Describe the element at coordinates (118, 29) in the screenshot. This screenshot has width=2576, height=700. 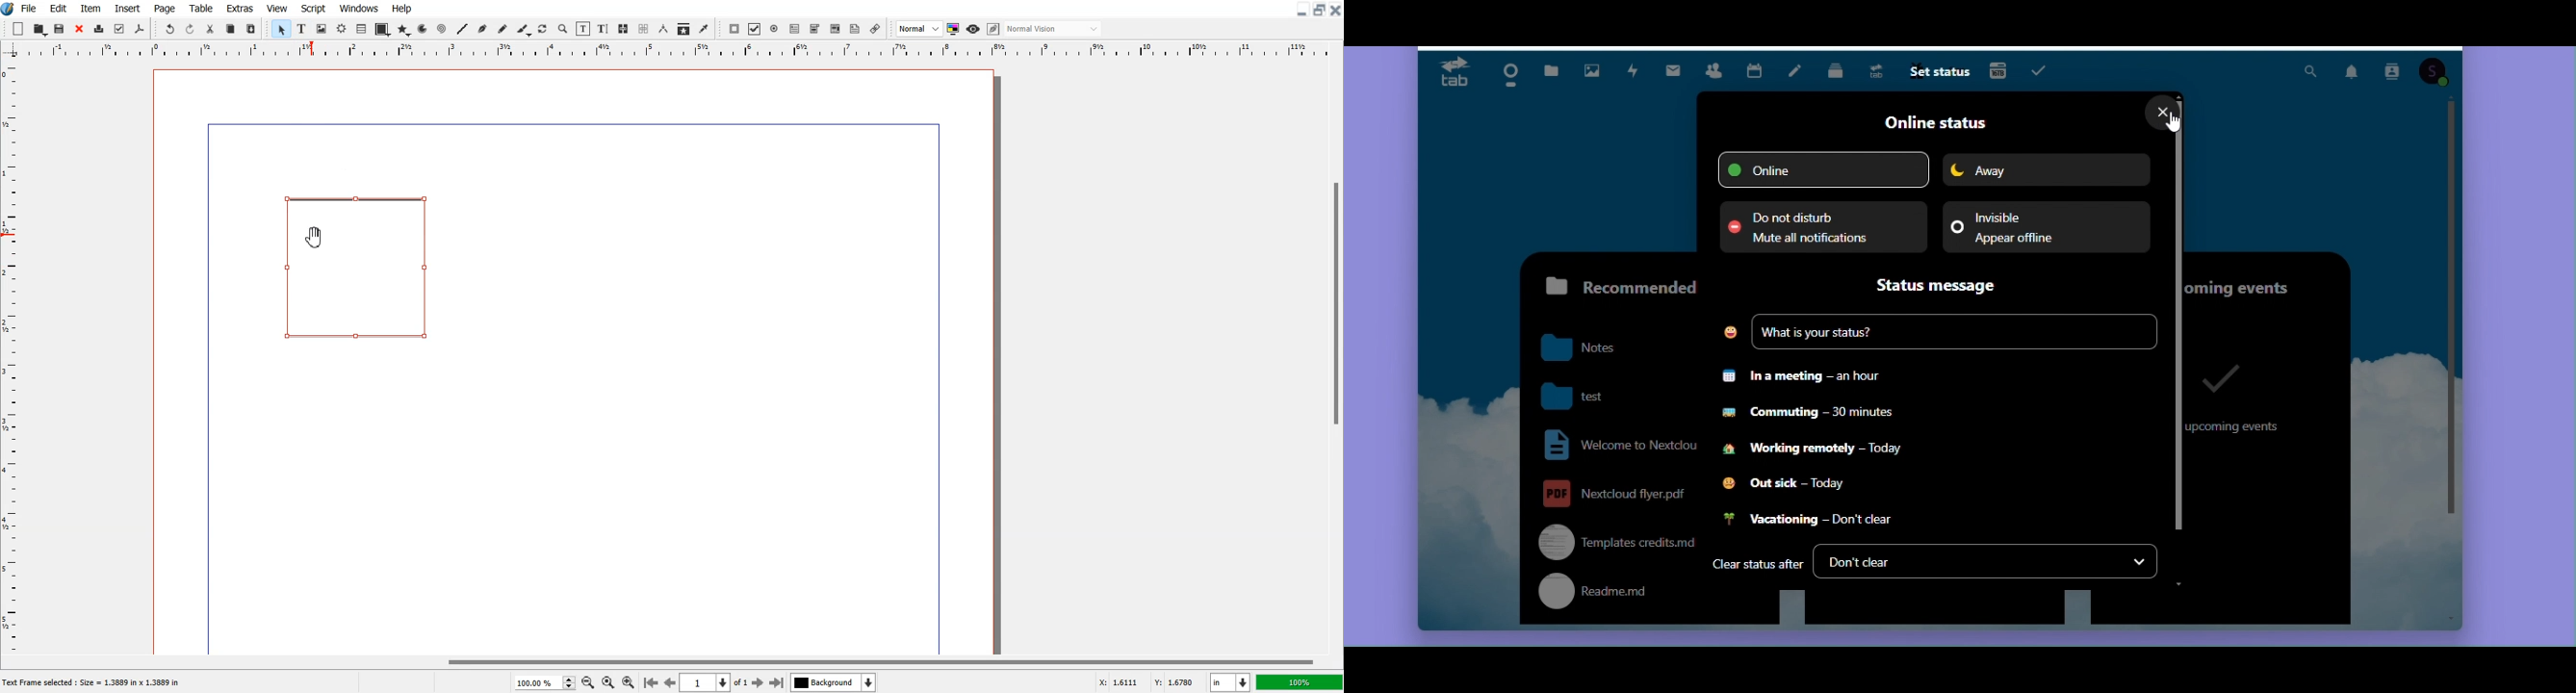
I see `Preflight verifier` at that location.